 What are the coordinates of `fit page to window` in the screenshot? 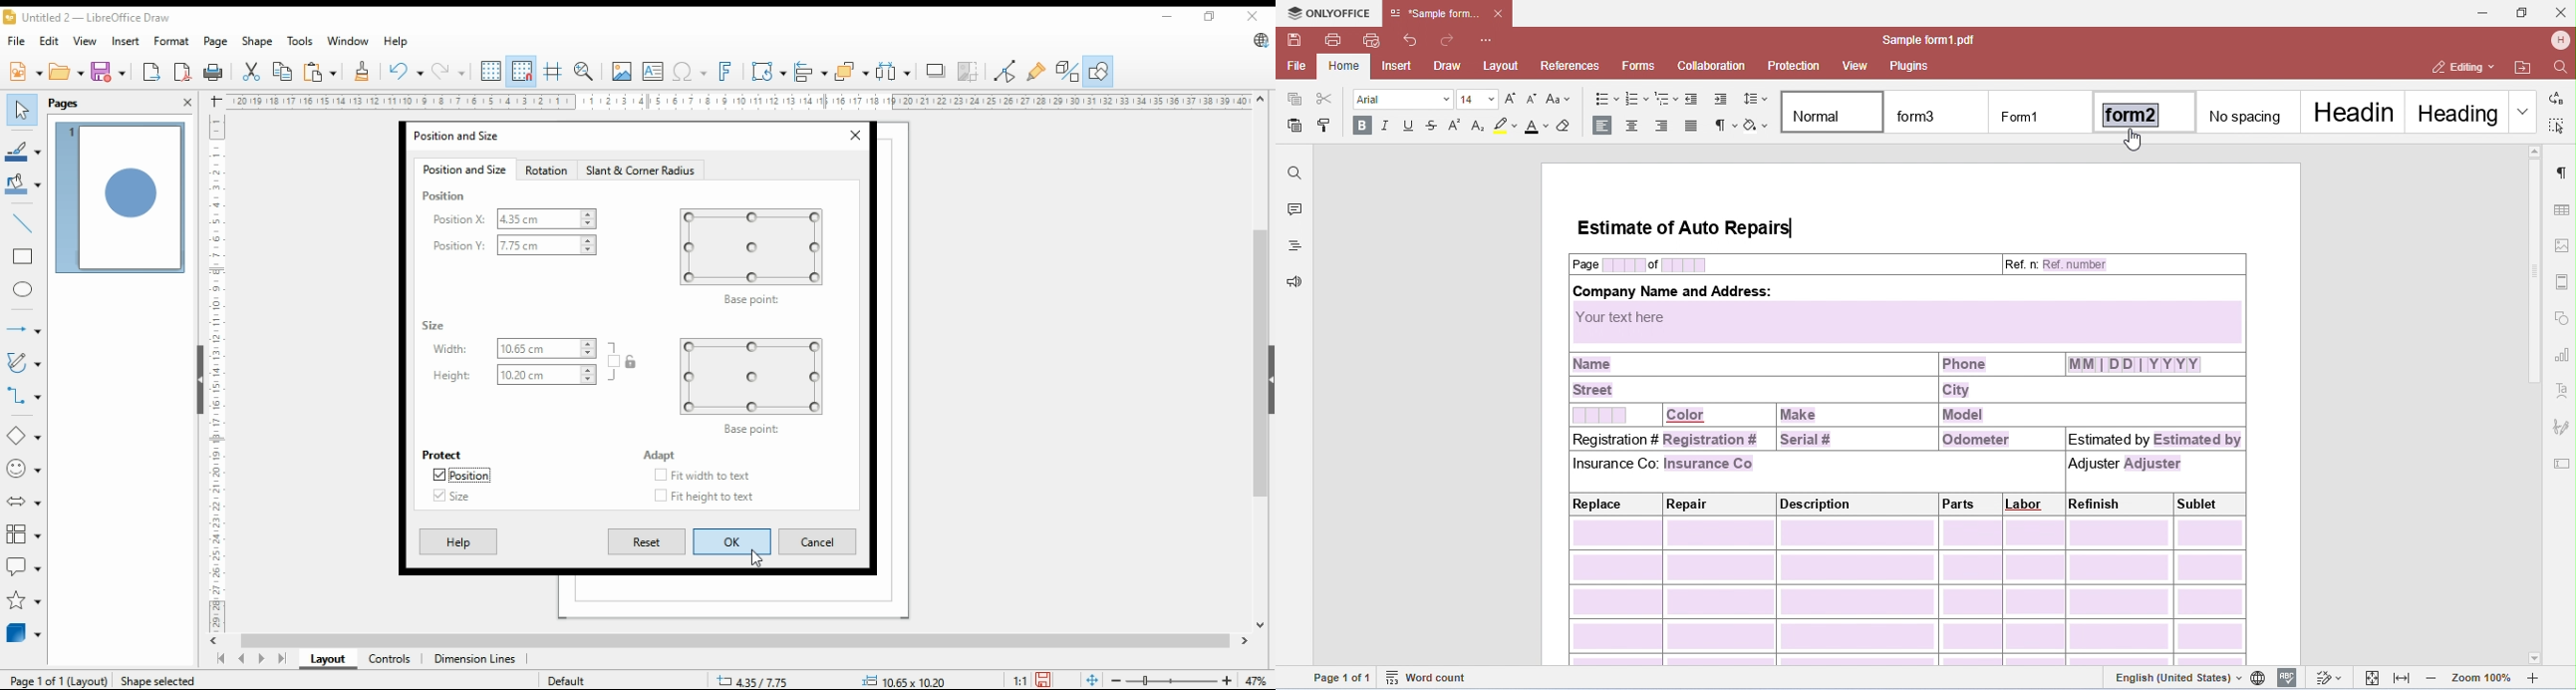 It's located at (1091, 679).